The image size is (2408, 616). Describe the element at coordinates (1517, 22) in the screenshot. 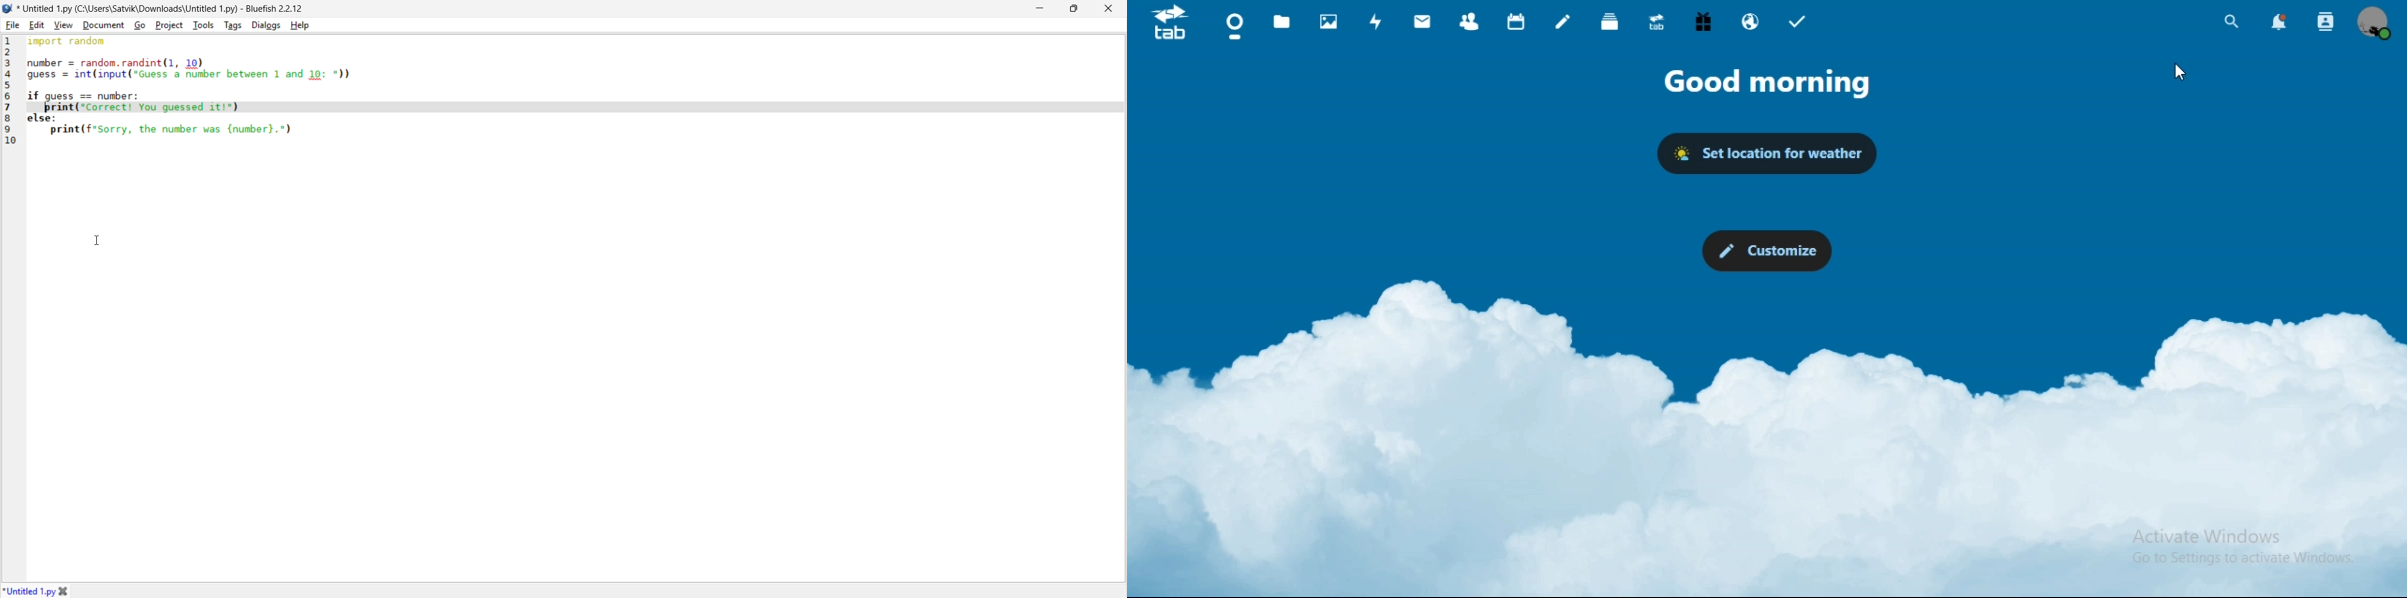

I see `calendar` at that location.